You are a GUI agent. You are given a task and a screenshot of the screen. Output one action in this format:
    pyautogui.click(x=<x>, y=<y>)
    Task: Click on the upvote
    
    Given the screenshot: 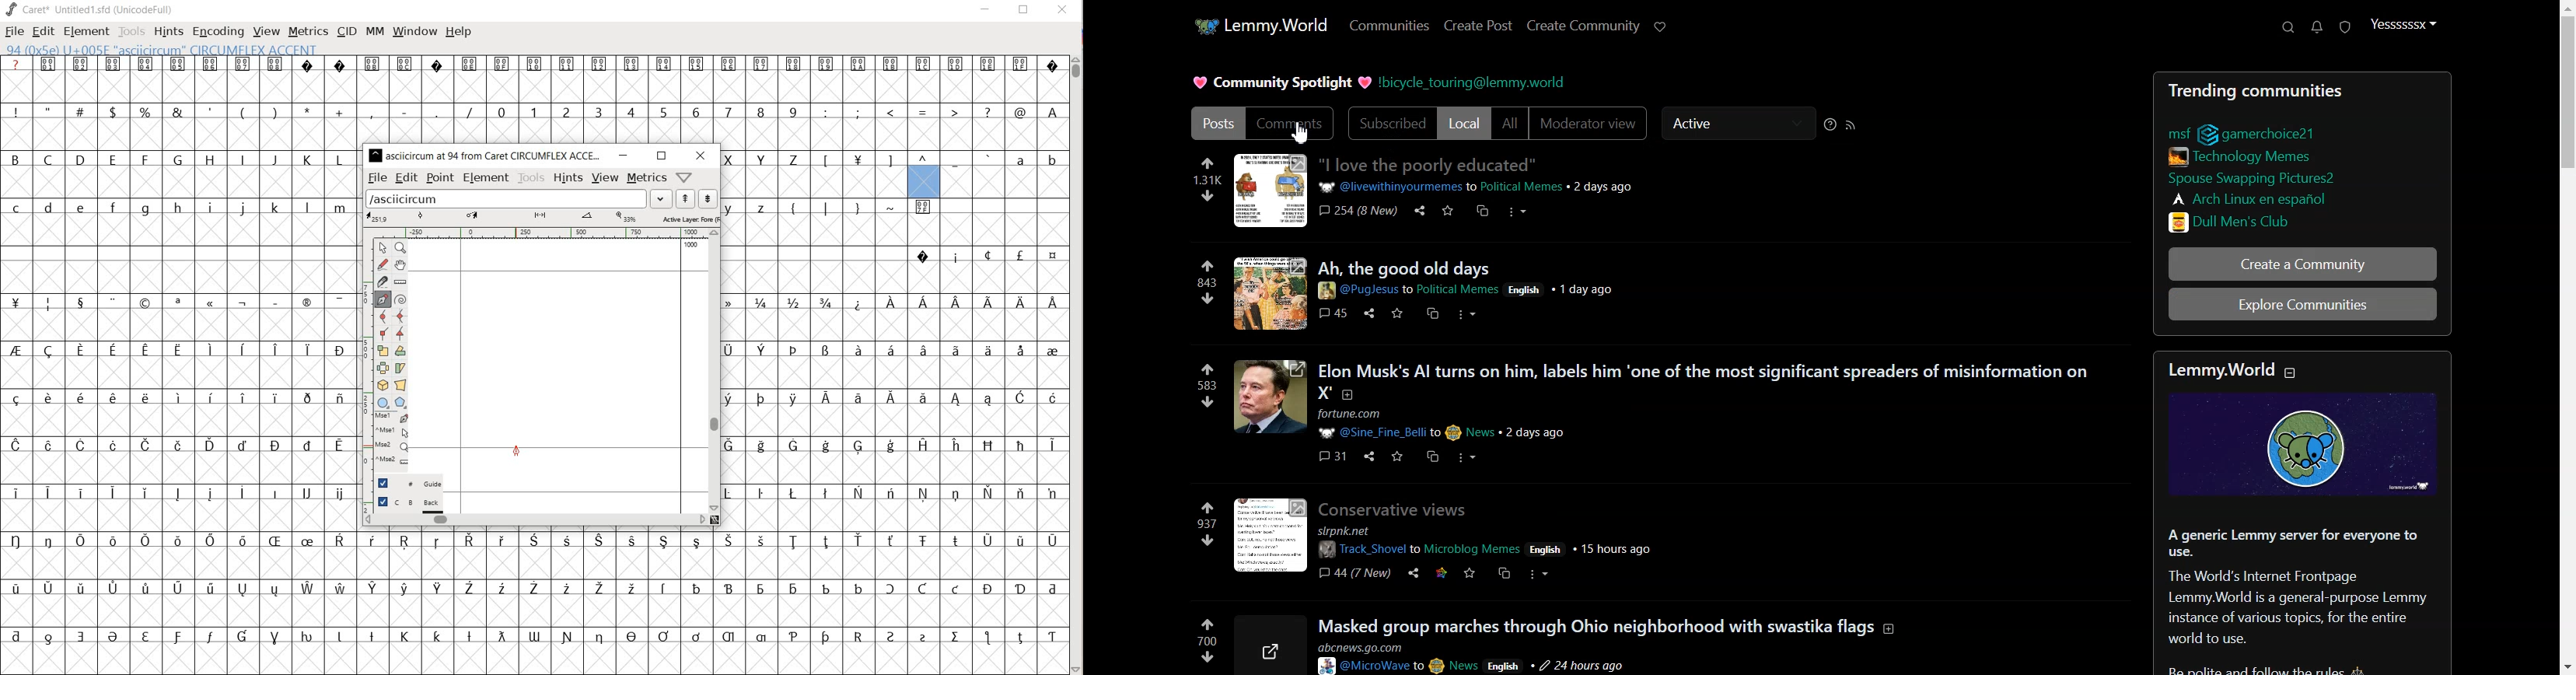 What is the action you would take?
    pyautogui.click(x=1207, y=267)
    